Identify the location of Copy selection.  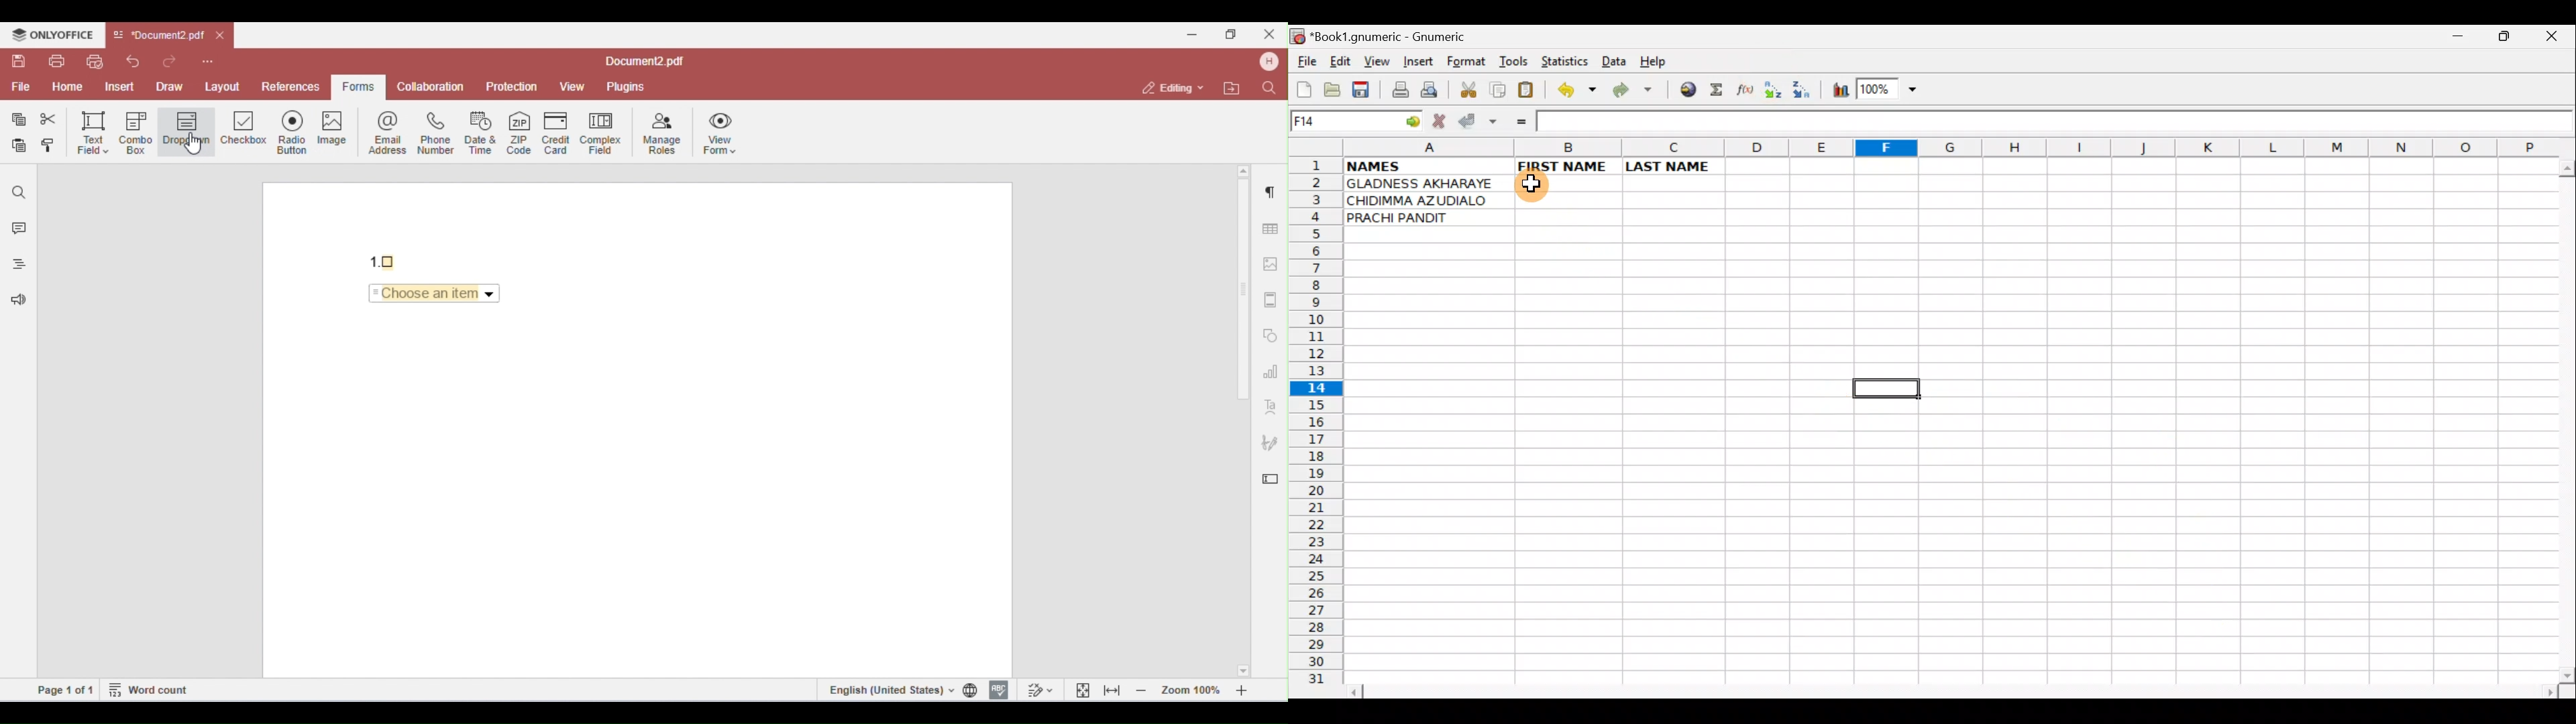
(1499, 89).